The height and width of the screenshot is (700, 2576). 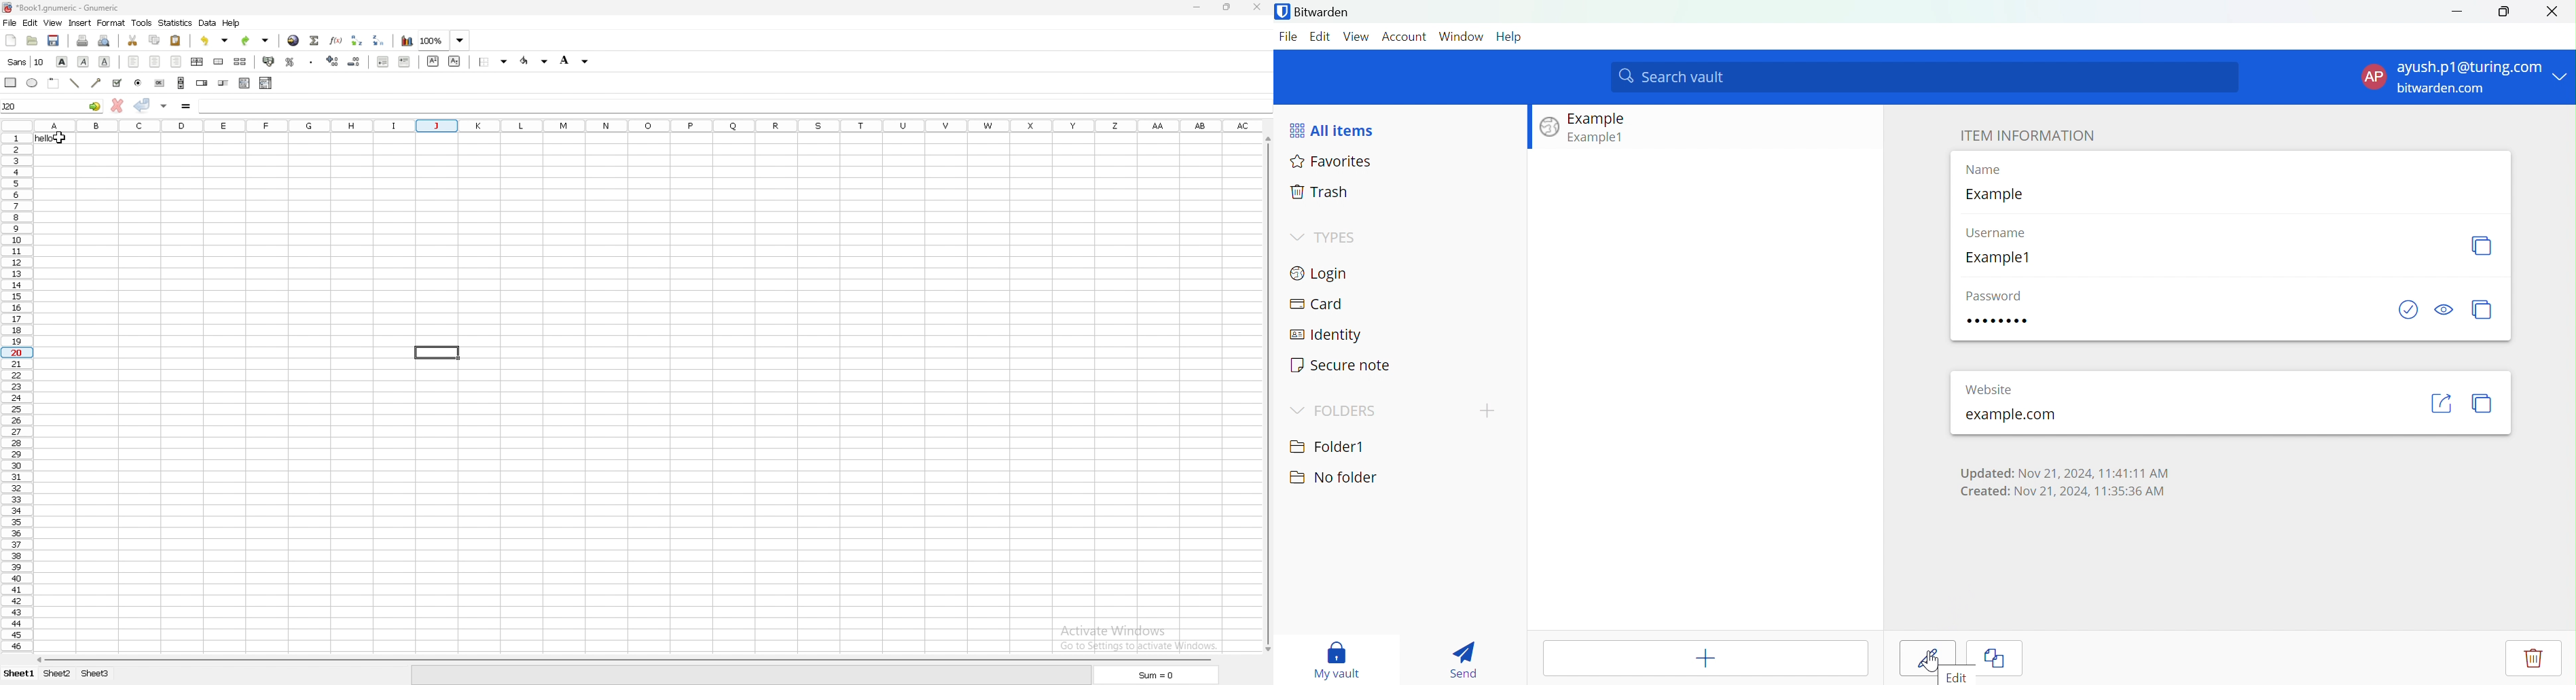 What do you see at coordinates (2557, 12) in the screenshot?
I see `Close` at bounding box center [2557, 12].